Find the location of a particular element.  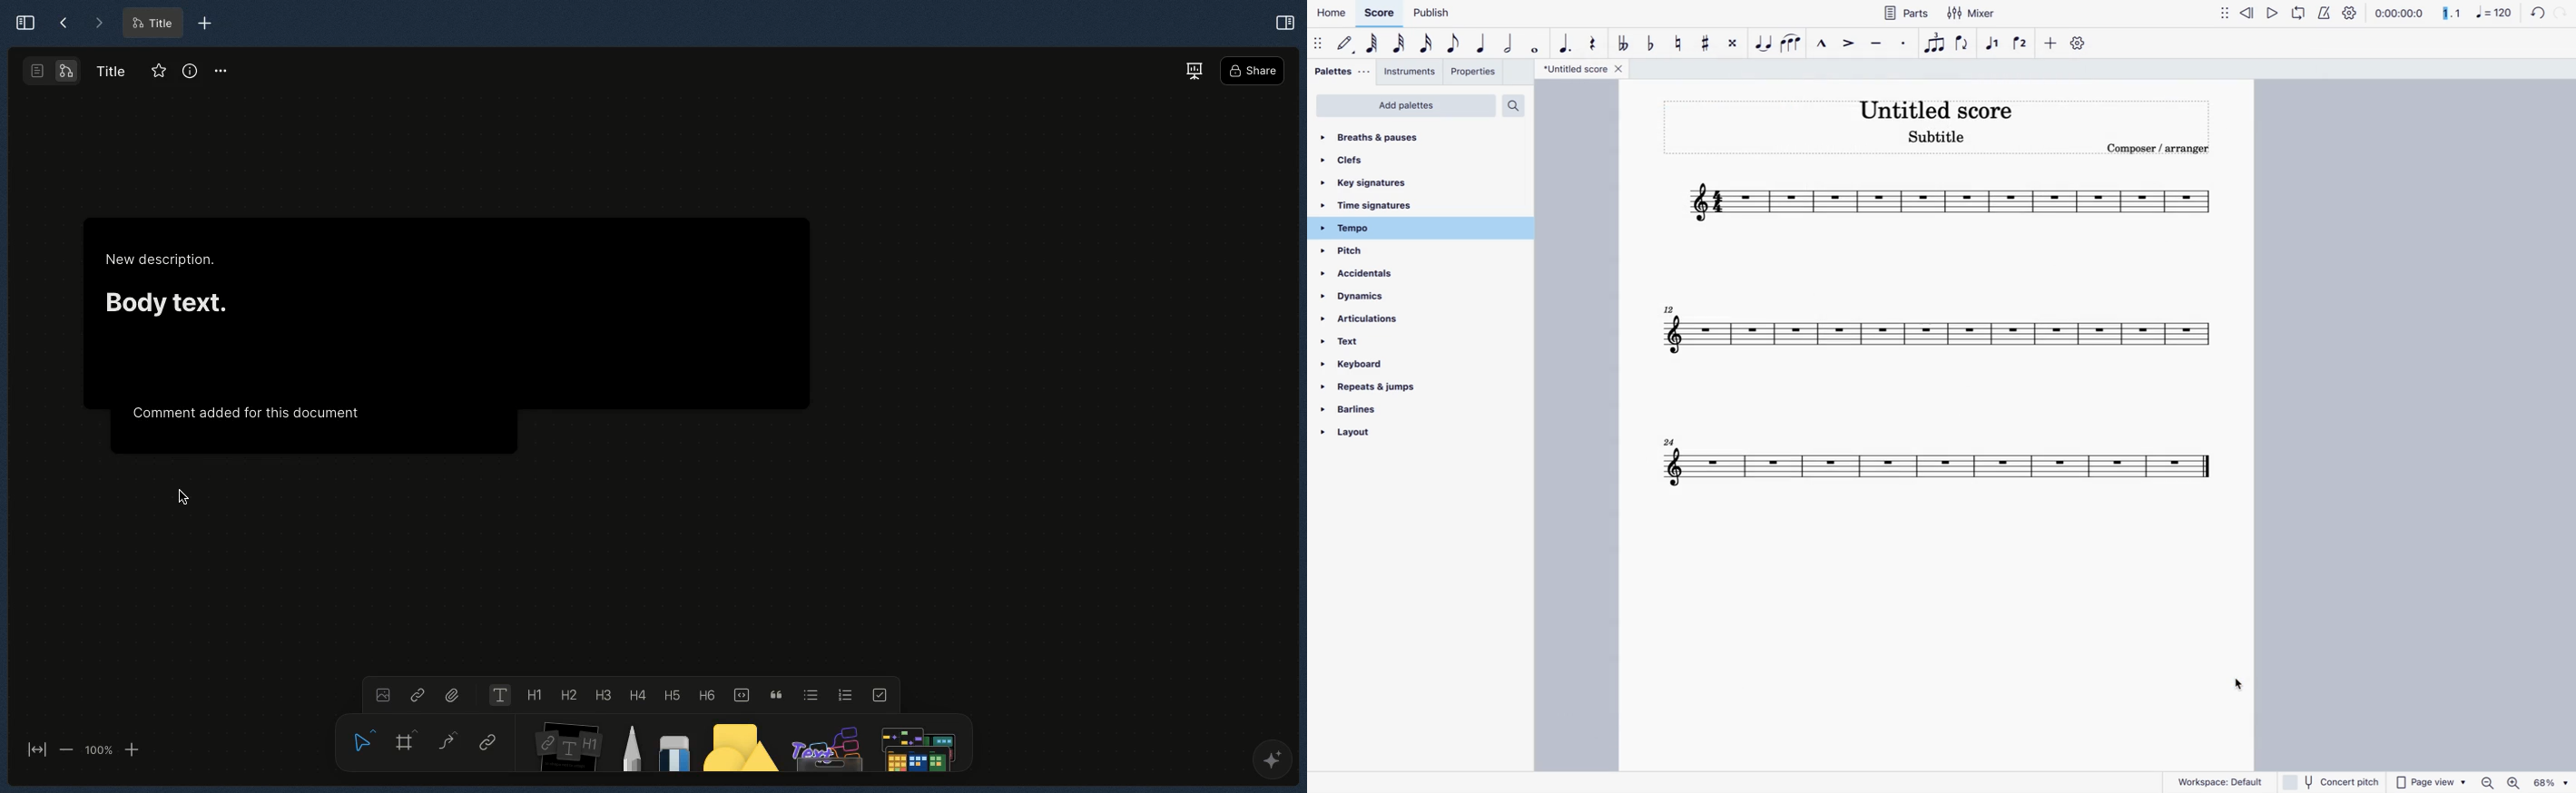

page view is located at coordinates (2431, 782).